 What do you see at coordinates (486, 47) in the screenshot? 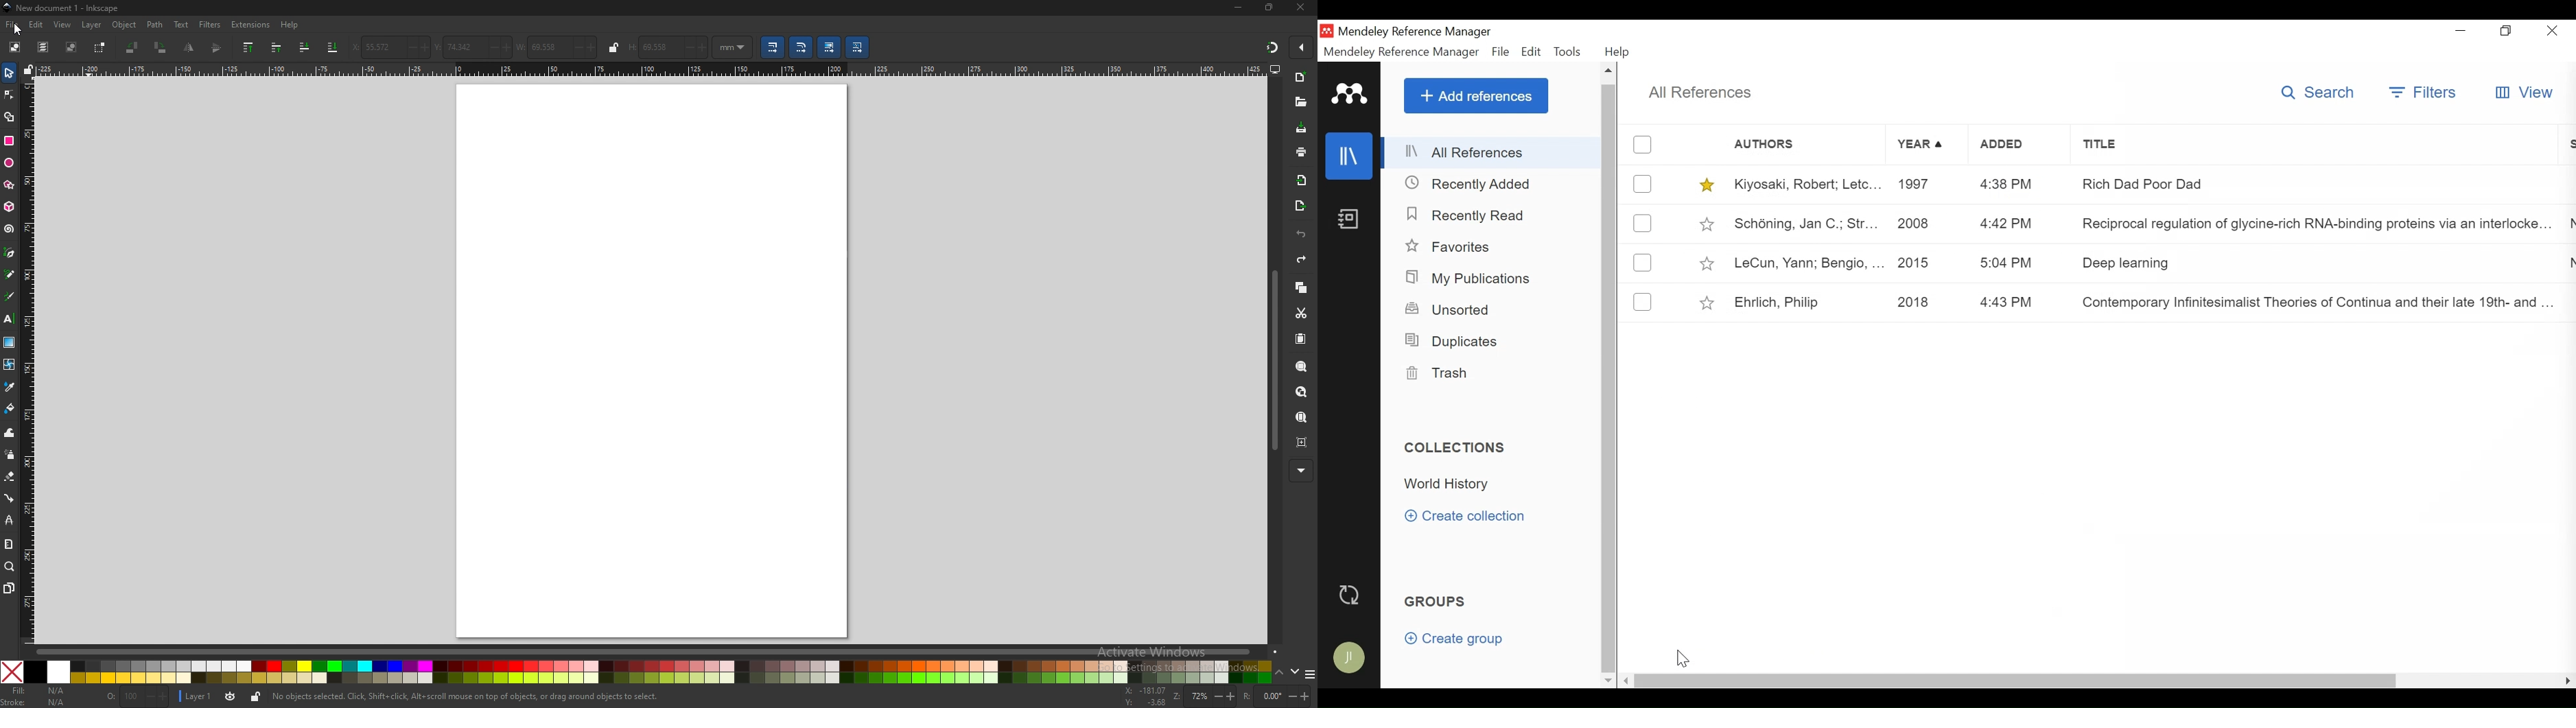
I see `-` at bounding box center [486, 47].